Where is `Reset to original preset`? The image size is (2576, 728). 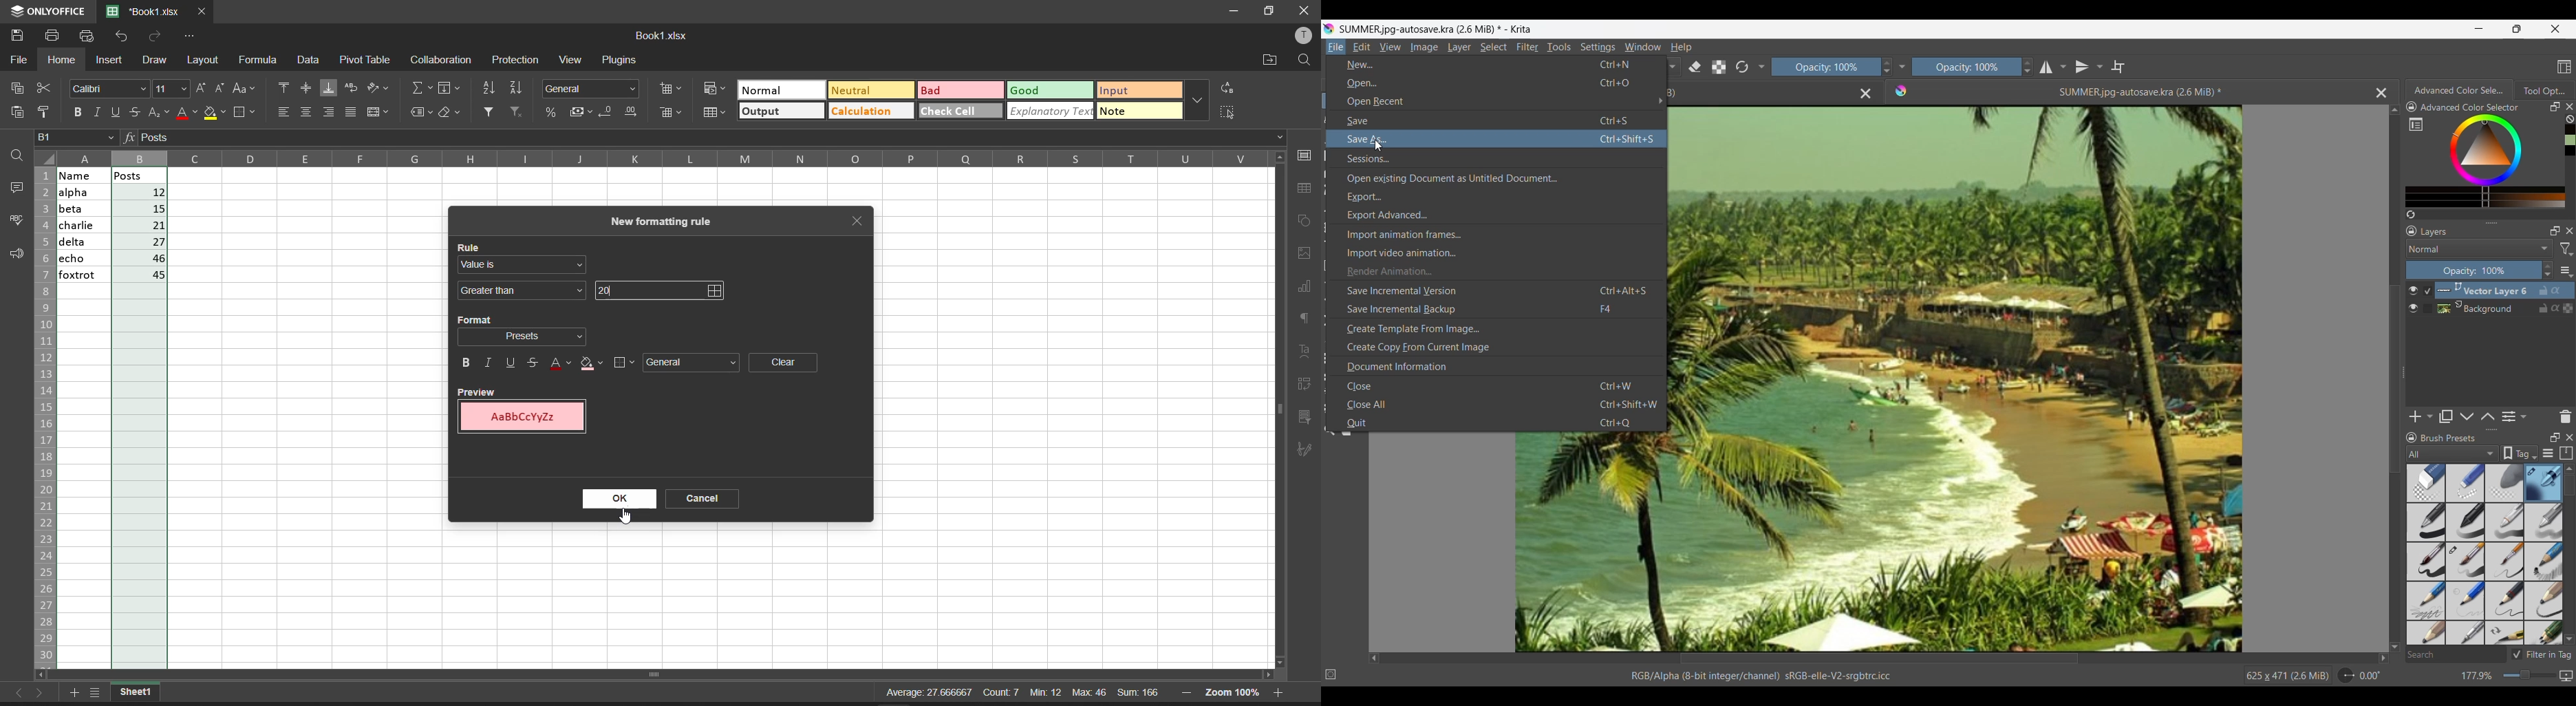
Reset to original preset is located at coordinates (1742, 67).